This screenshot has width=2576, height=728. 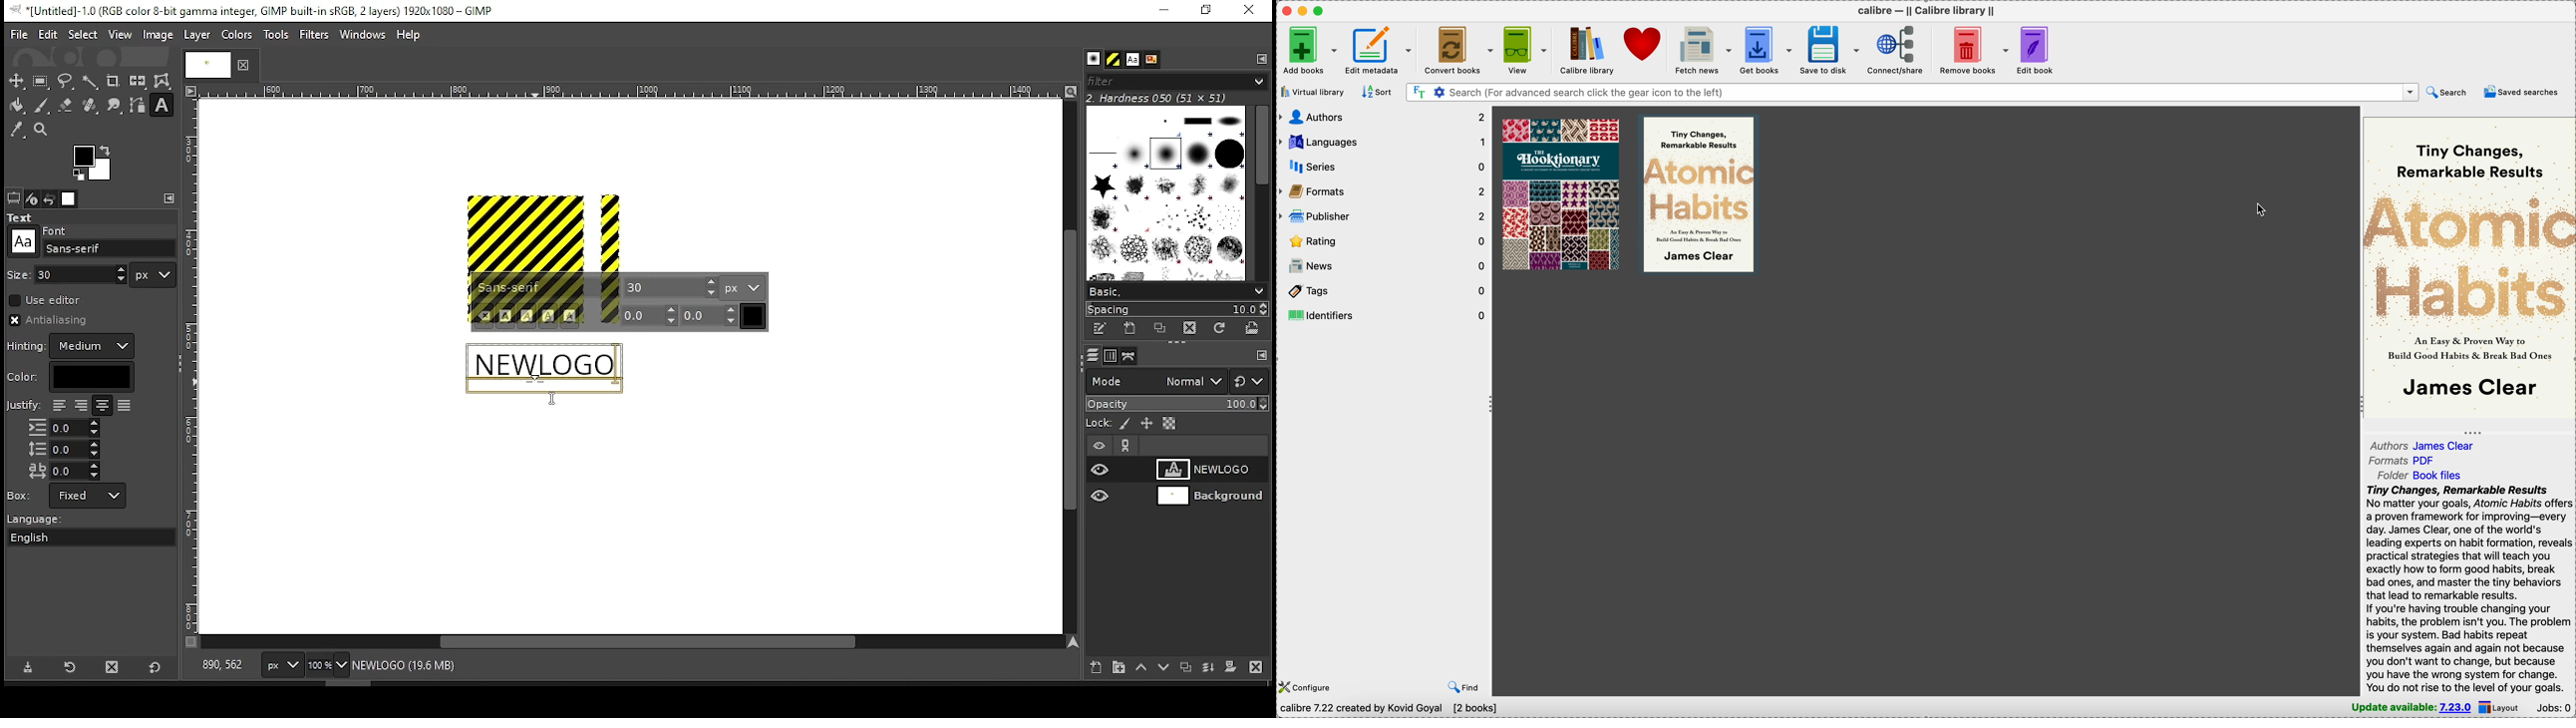 What do you see at coordinates (1391, 710) in the screenshot?
I see `calibre 7.22 created by kovid goyal [2 books]` at bounding box center [1391, 710].